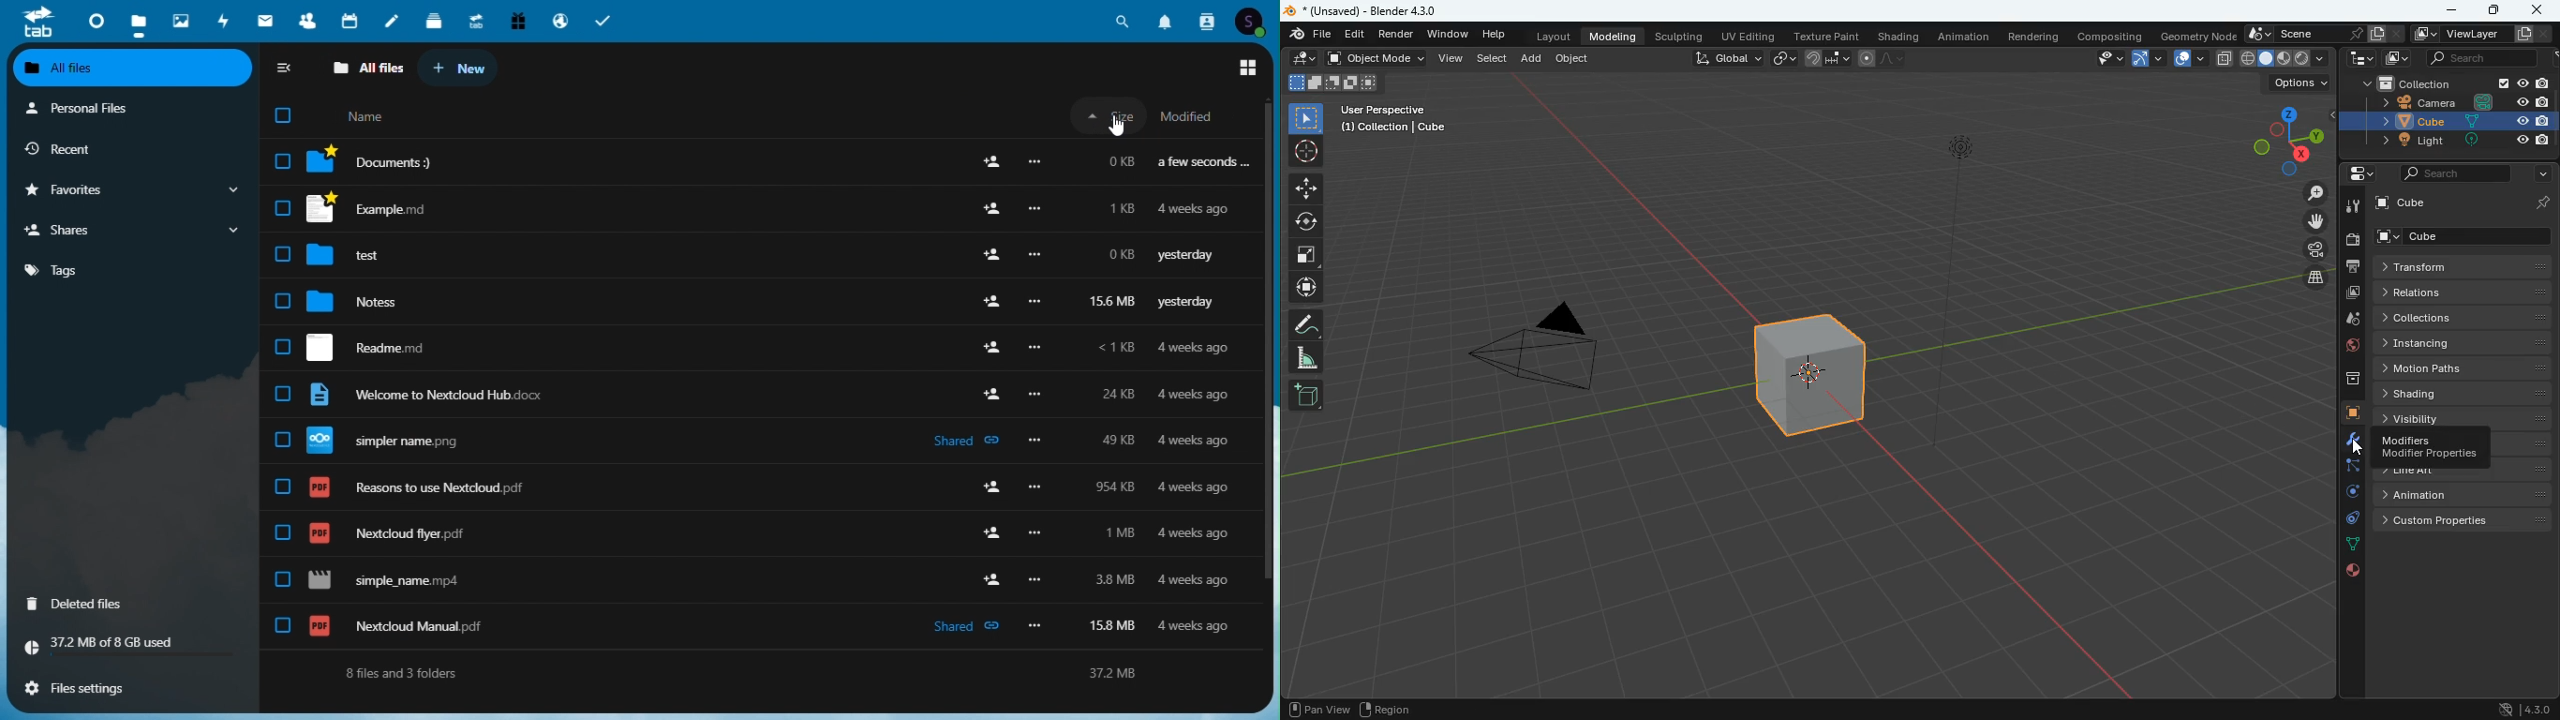 The width and height of the screenshot is (2576, 728). What do you see at coordinates (2464, 343) in the screenshot?
I see `instancing` at bounding box center [2464, 343].